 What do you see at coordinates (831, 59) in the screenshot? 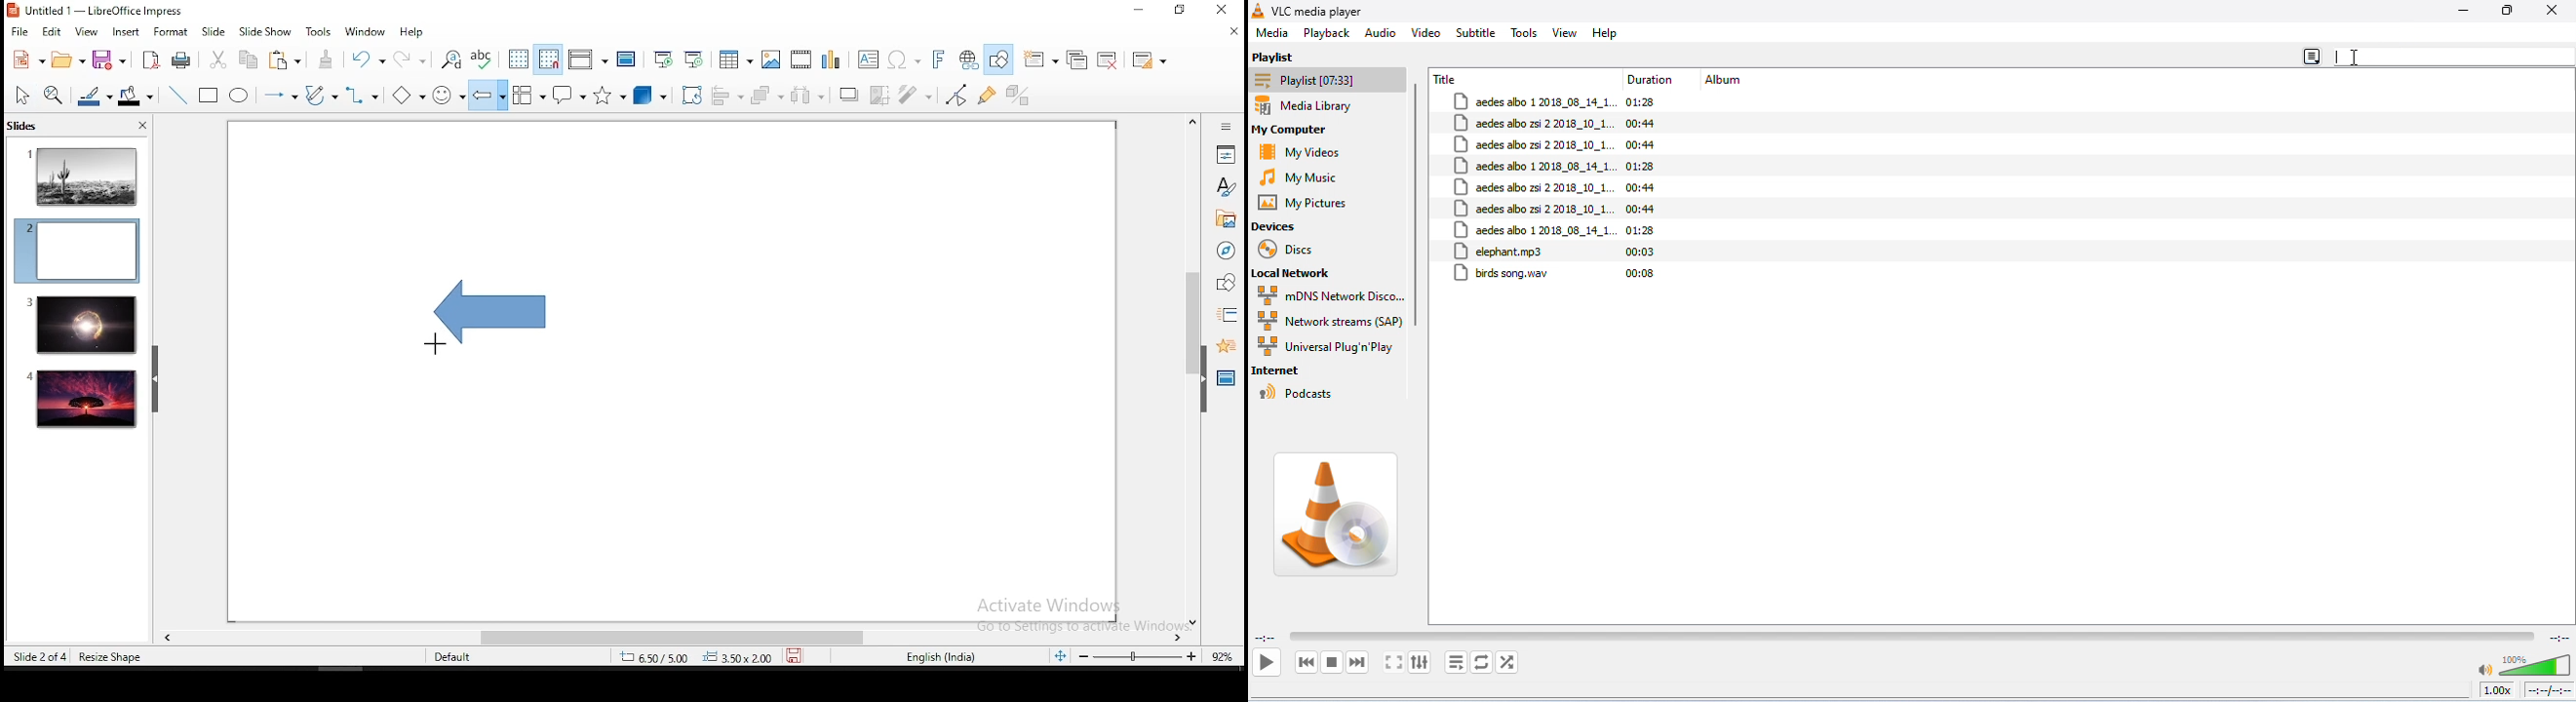
I see `charts` at bounding box center [831, 59].